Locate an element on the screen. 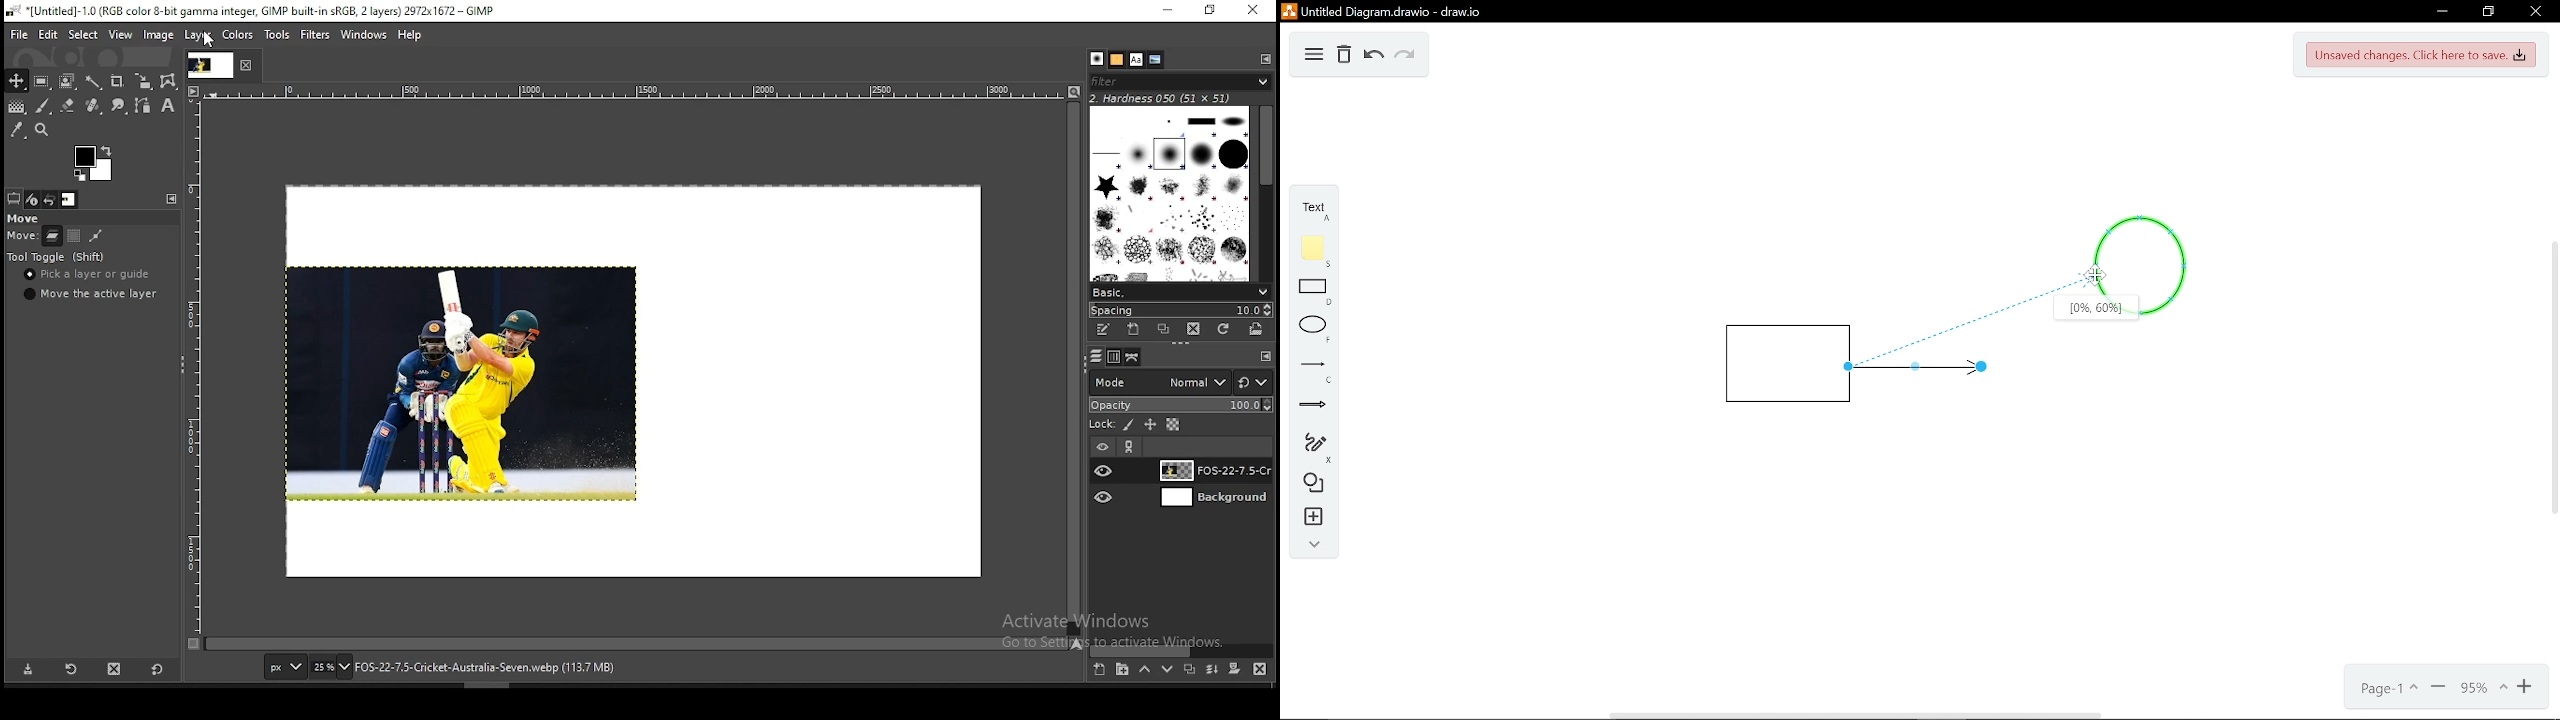 Image resolution: width=2576 pixels, height=728 pixels. undo history is located at coordinates (49, 200).